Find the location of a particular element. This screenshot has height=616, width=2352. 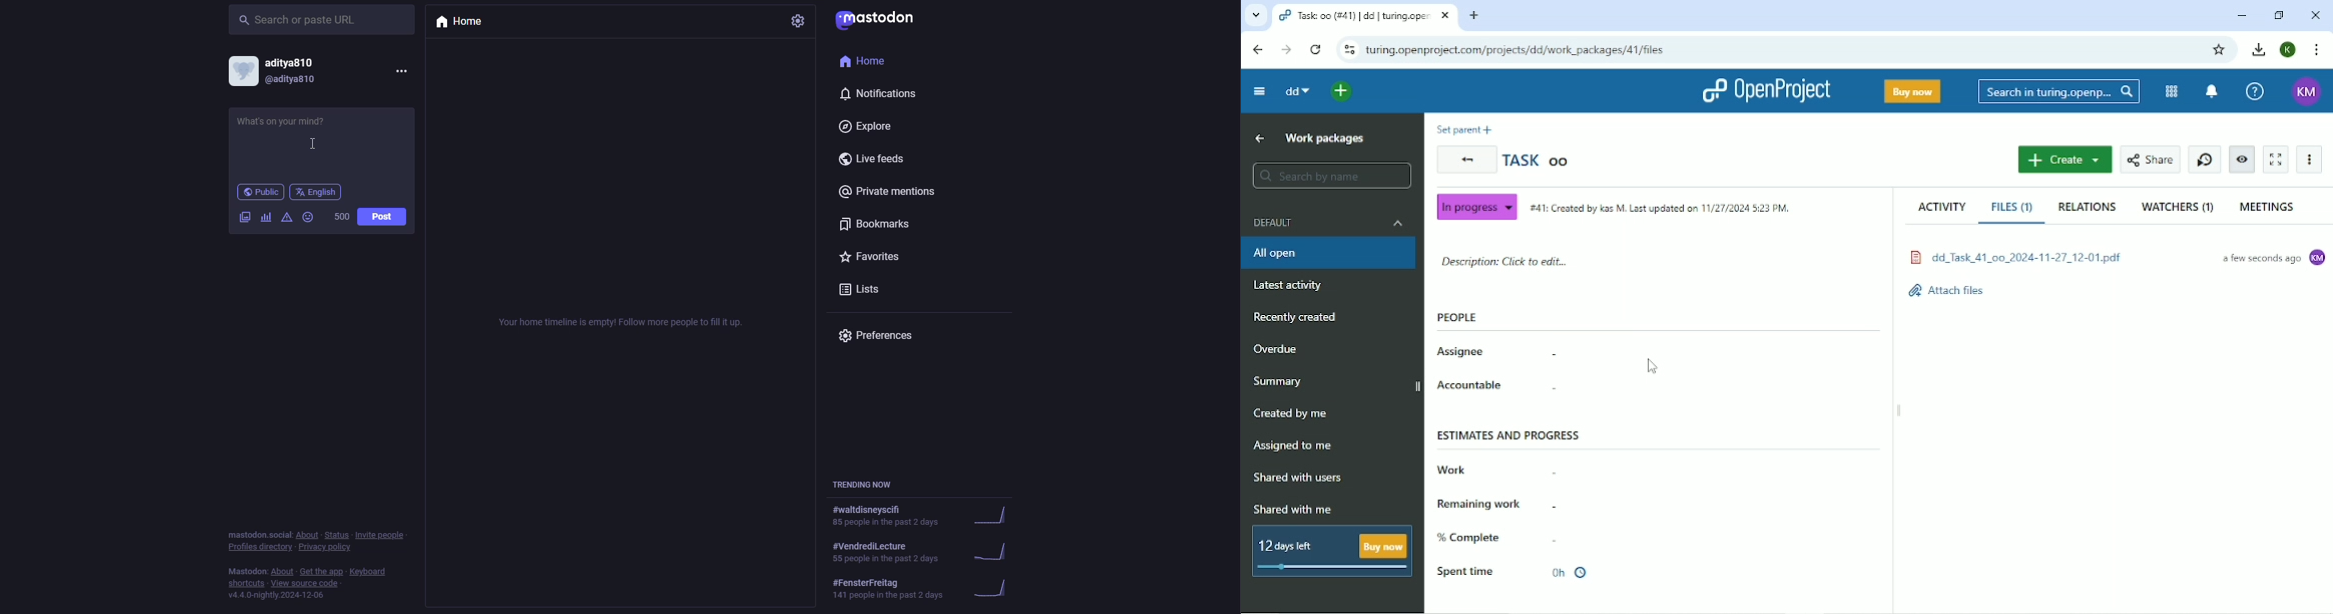

private mentions is located at coordinates (897, 194).